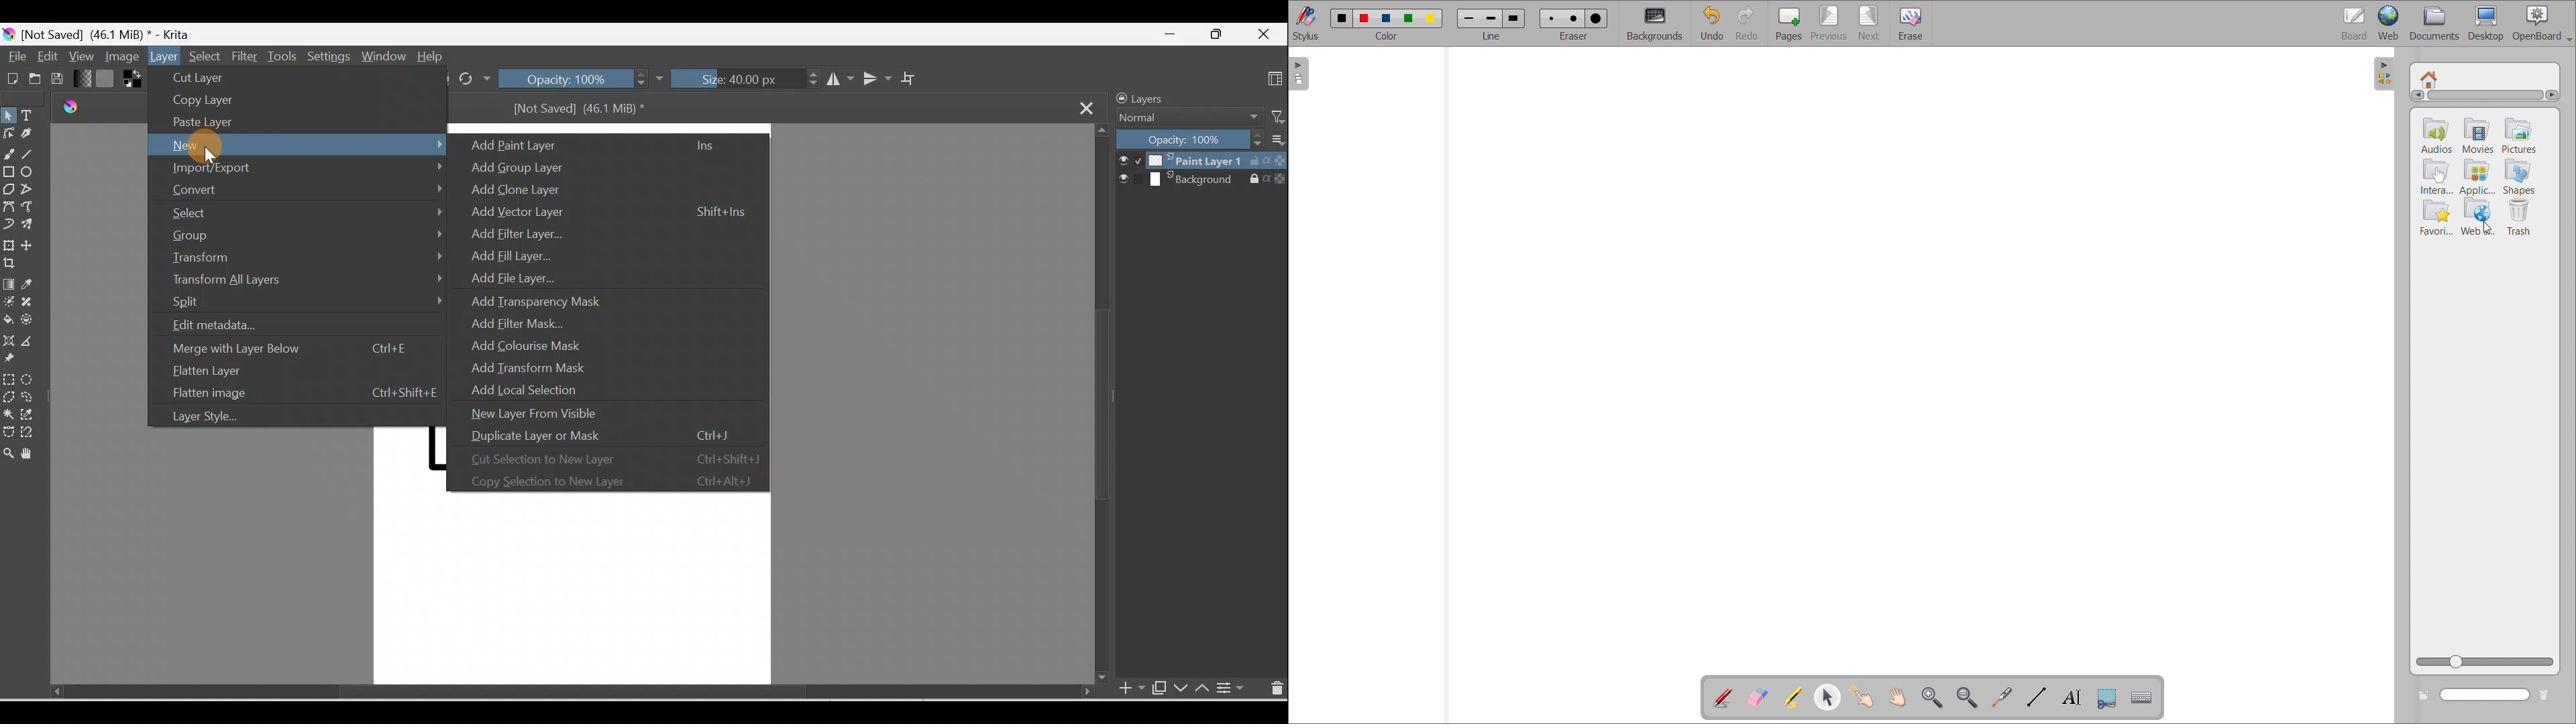 The image size is (2576, 728). What do you see at coordinates (9, 302) in the screenshot?
I see `Colourise mask tool` at bounding box center [9, 302].